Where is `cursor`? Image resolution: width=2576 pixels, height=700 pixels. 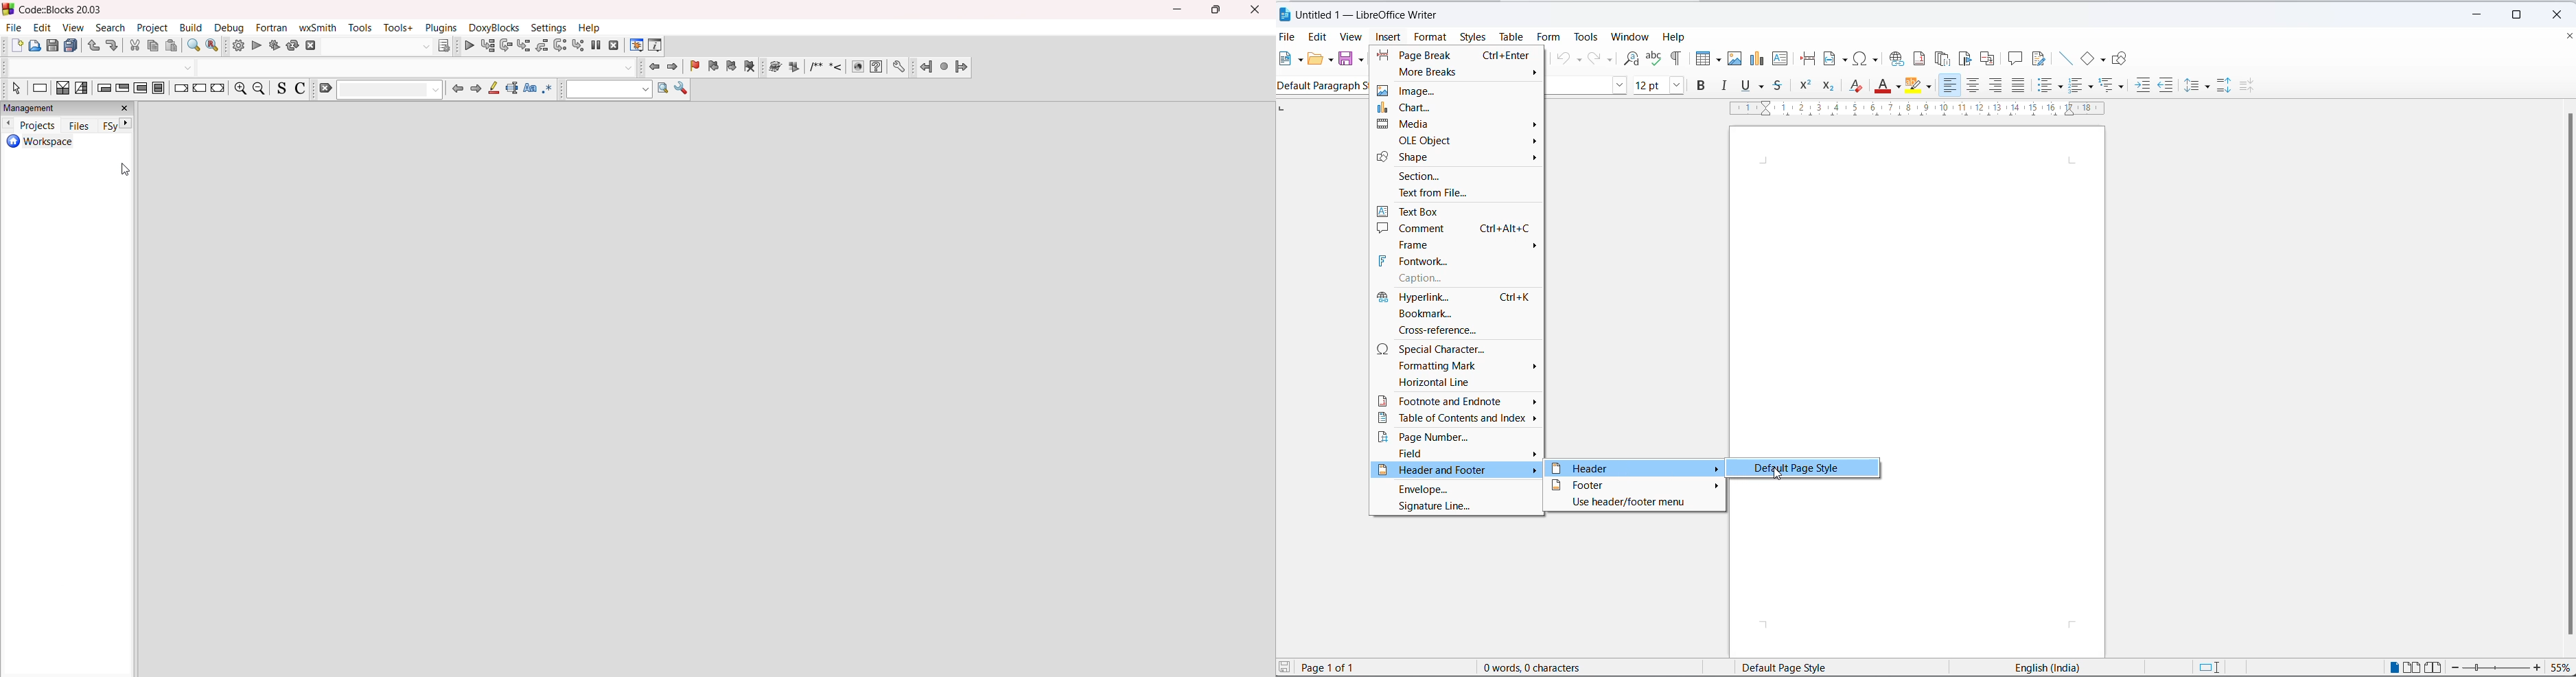 cursor is located at coordinates (1780, 475).